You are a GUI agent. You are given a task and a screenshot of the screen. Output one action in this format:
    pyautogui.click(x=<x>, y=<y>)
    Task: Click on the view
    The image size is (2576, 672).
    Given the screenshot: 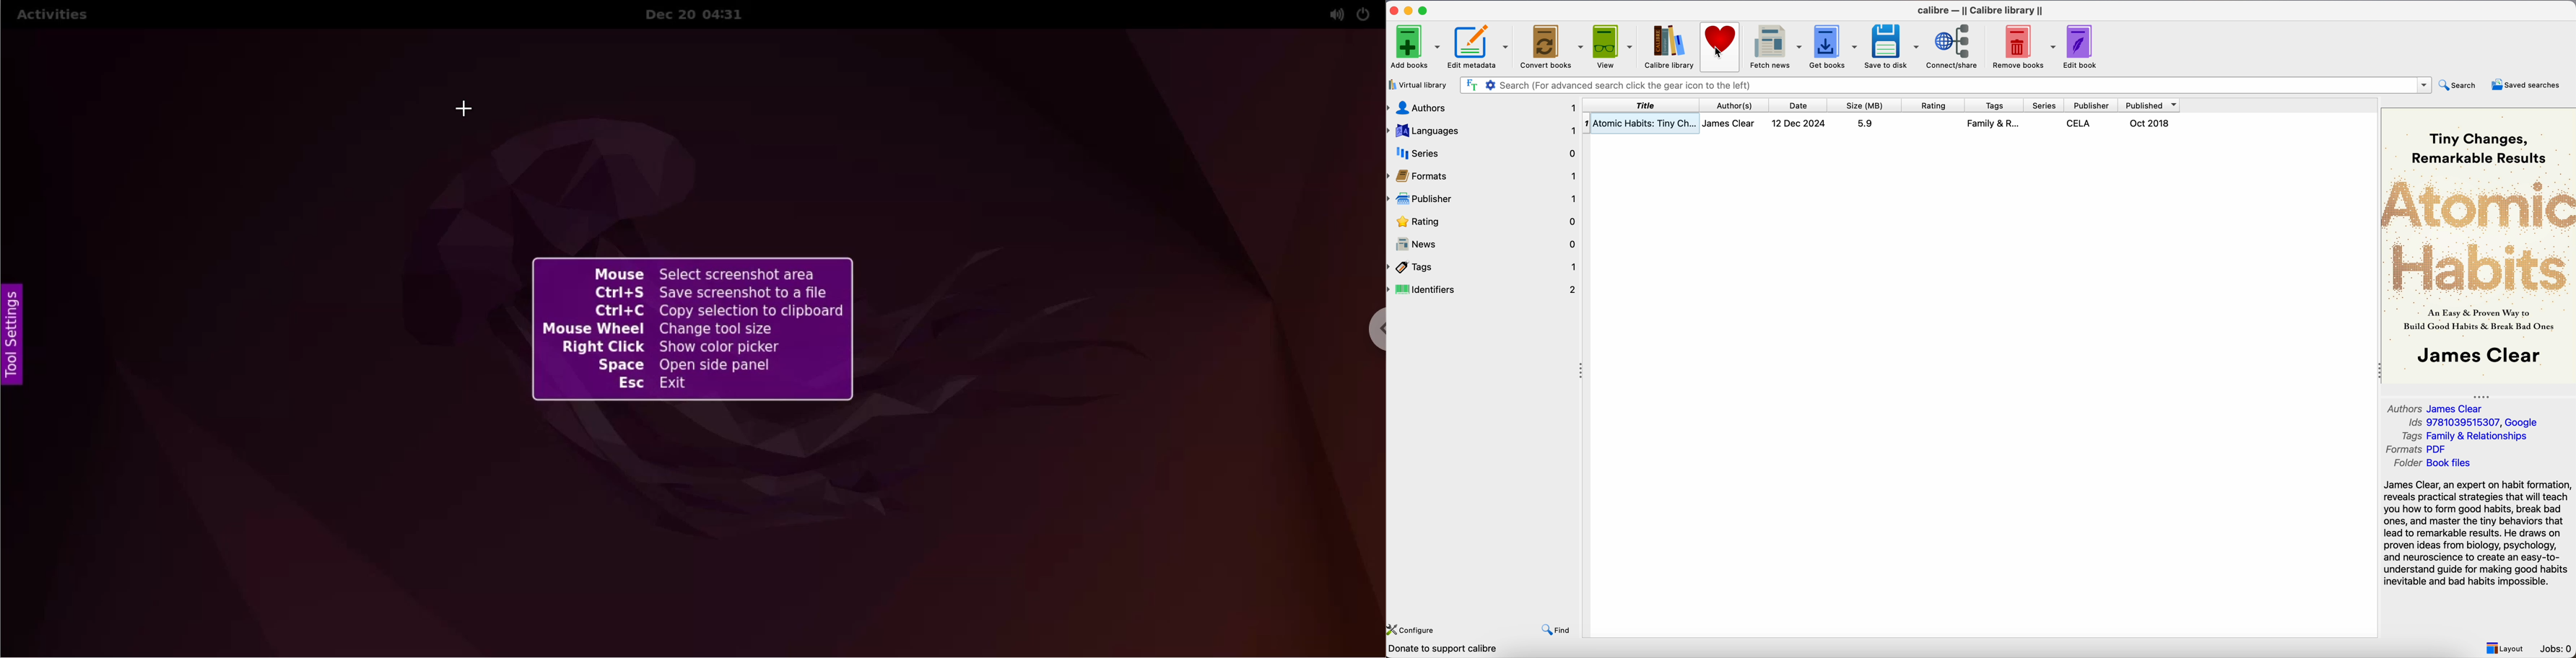 What is the action you would take?
    pyautogui.click(x=1614, y=46)
    